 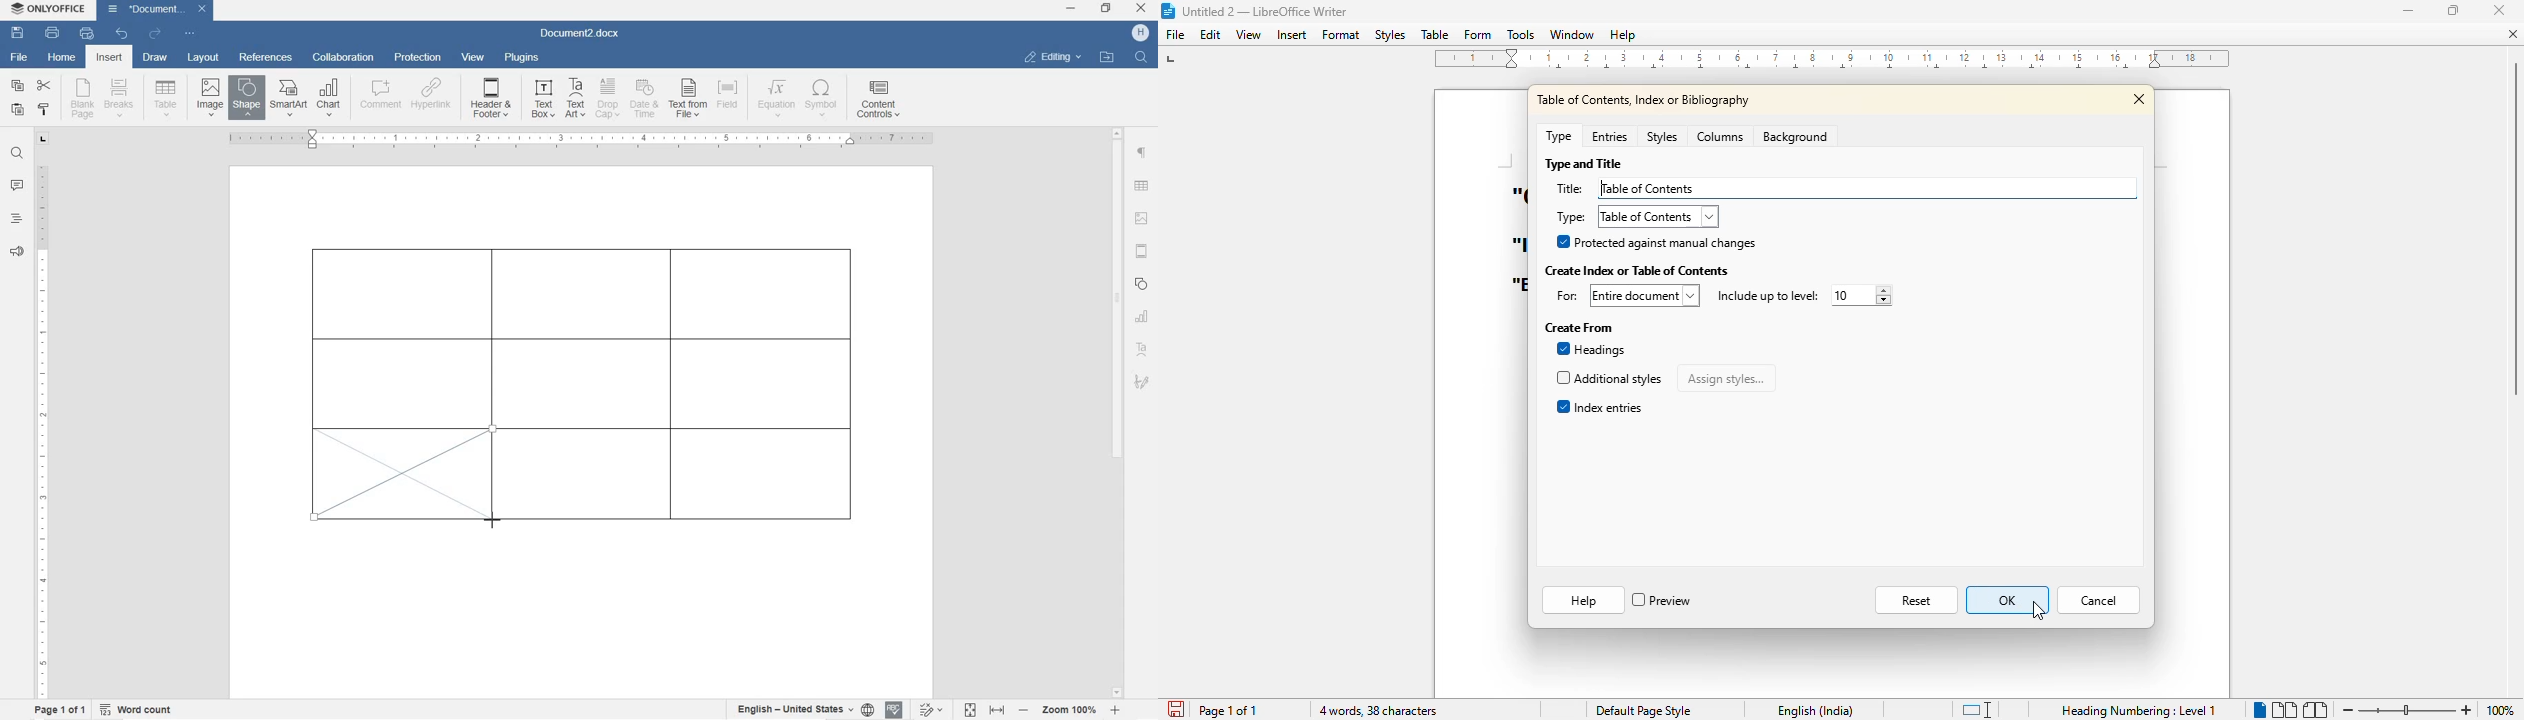 What do you see at coordinates (1642, 711) in the screenshot?
I see `page style` at bounding box center [1642, 711].